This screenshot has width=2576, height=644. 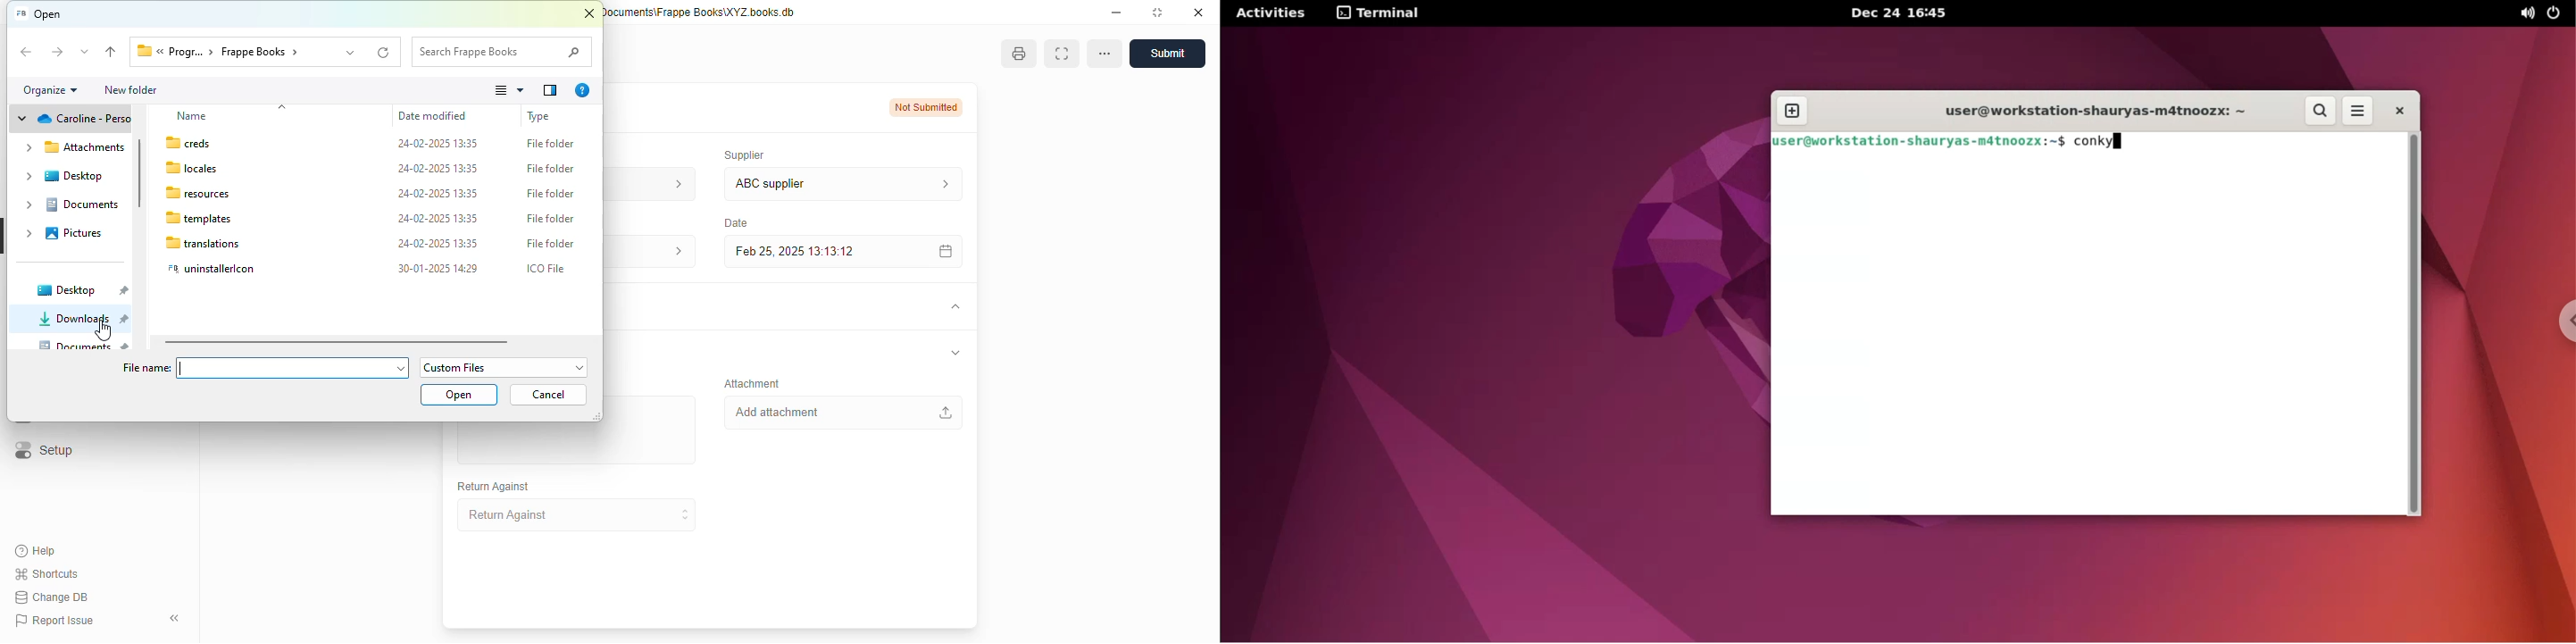 What do you see at coordinates (27, 53) in the screenshot?
I see `back` at bounding box center [27, 53].